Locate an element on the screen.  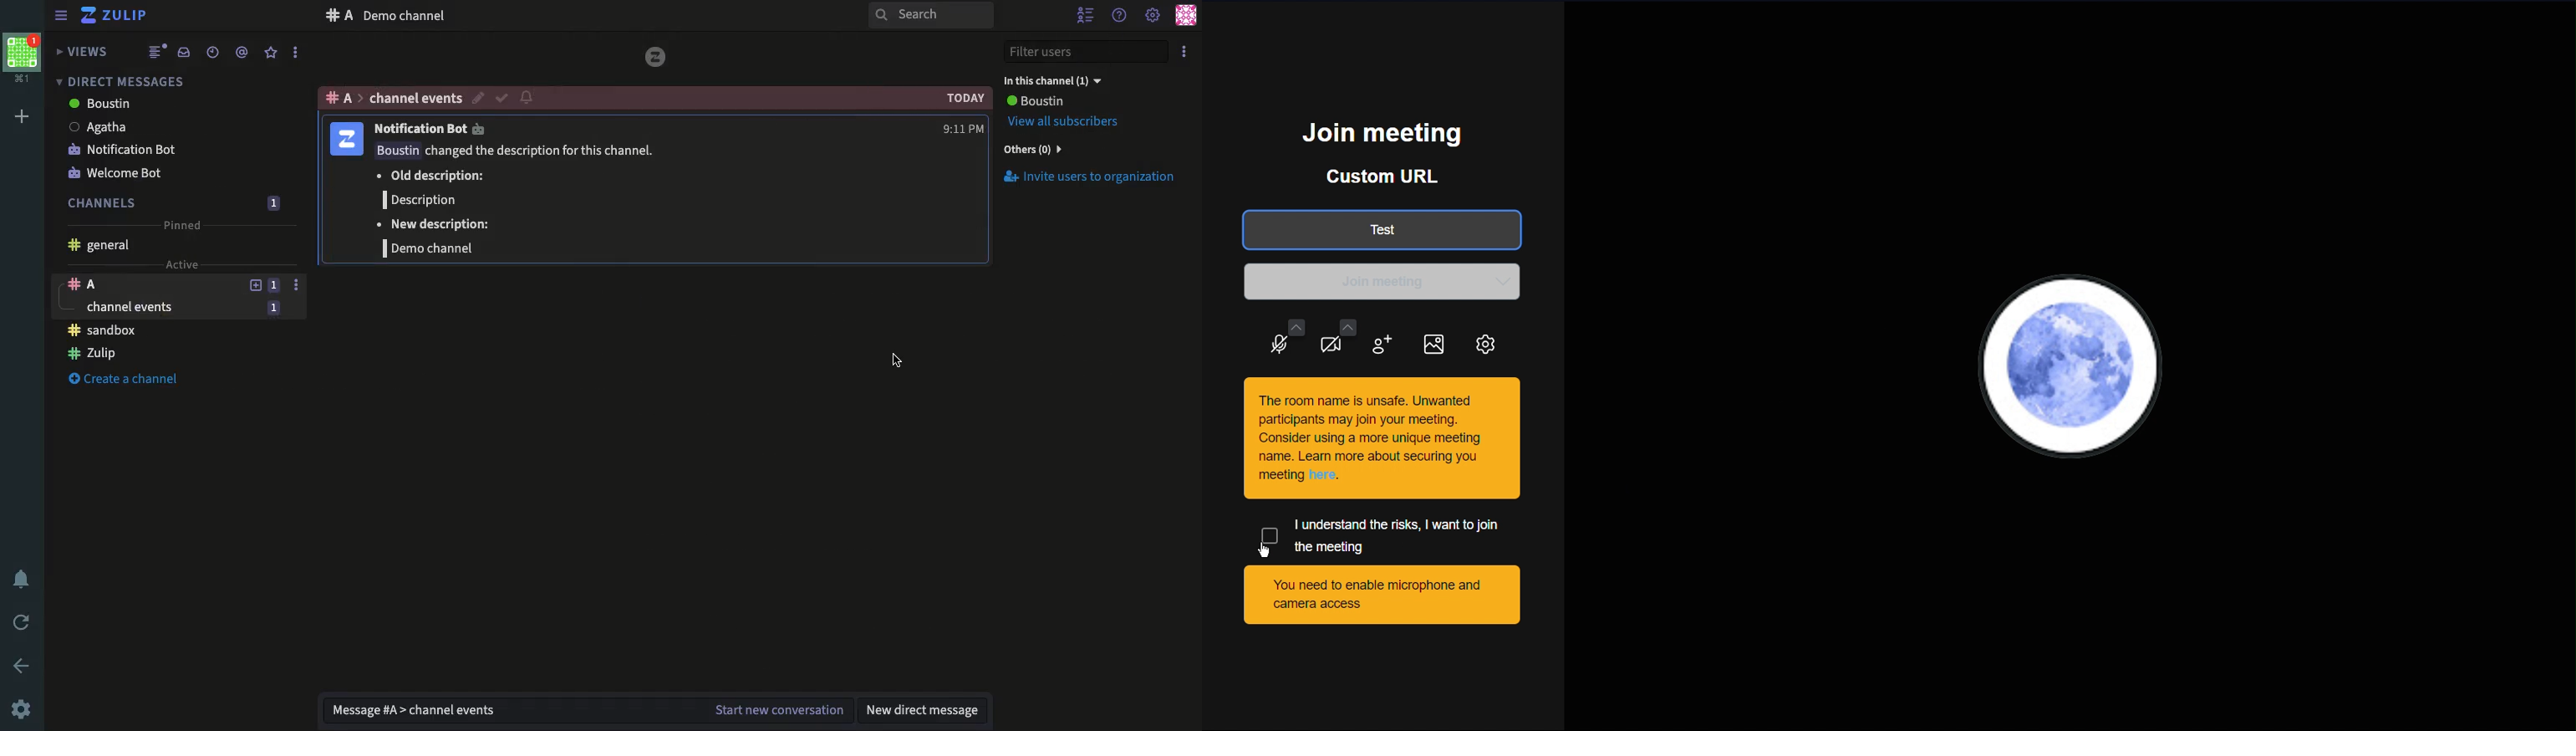
notification bot is located at coordinates (432, 129).